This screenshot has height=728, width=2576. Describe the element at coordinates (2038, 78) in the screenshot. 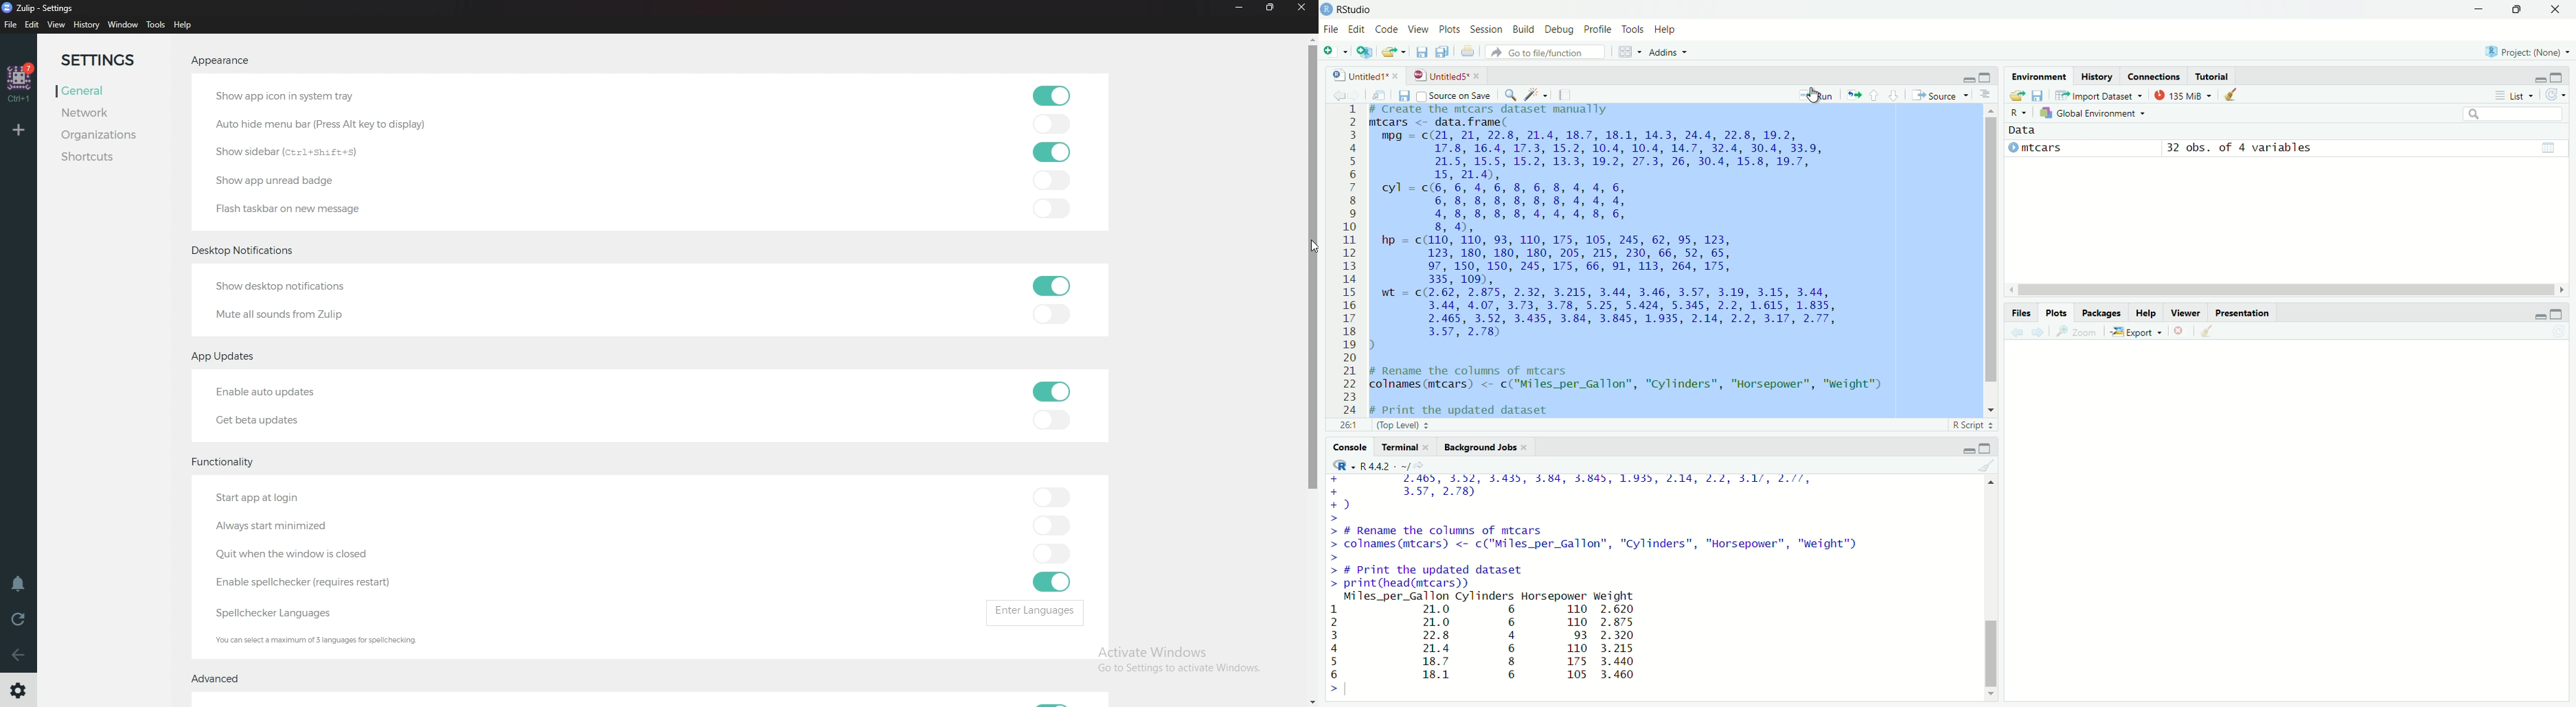

I see `Environment` at that location.